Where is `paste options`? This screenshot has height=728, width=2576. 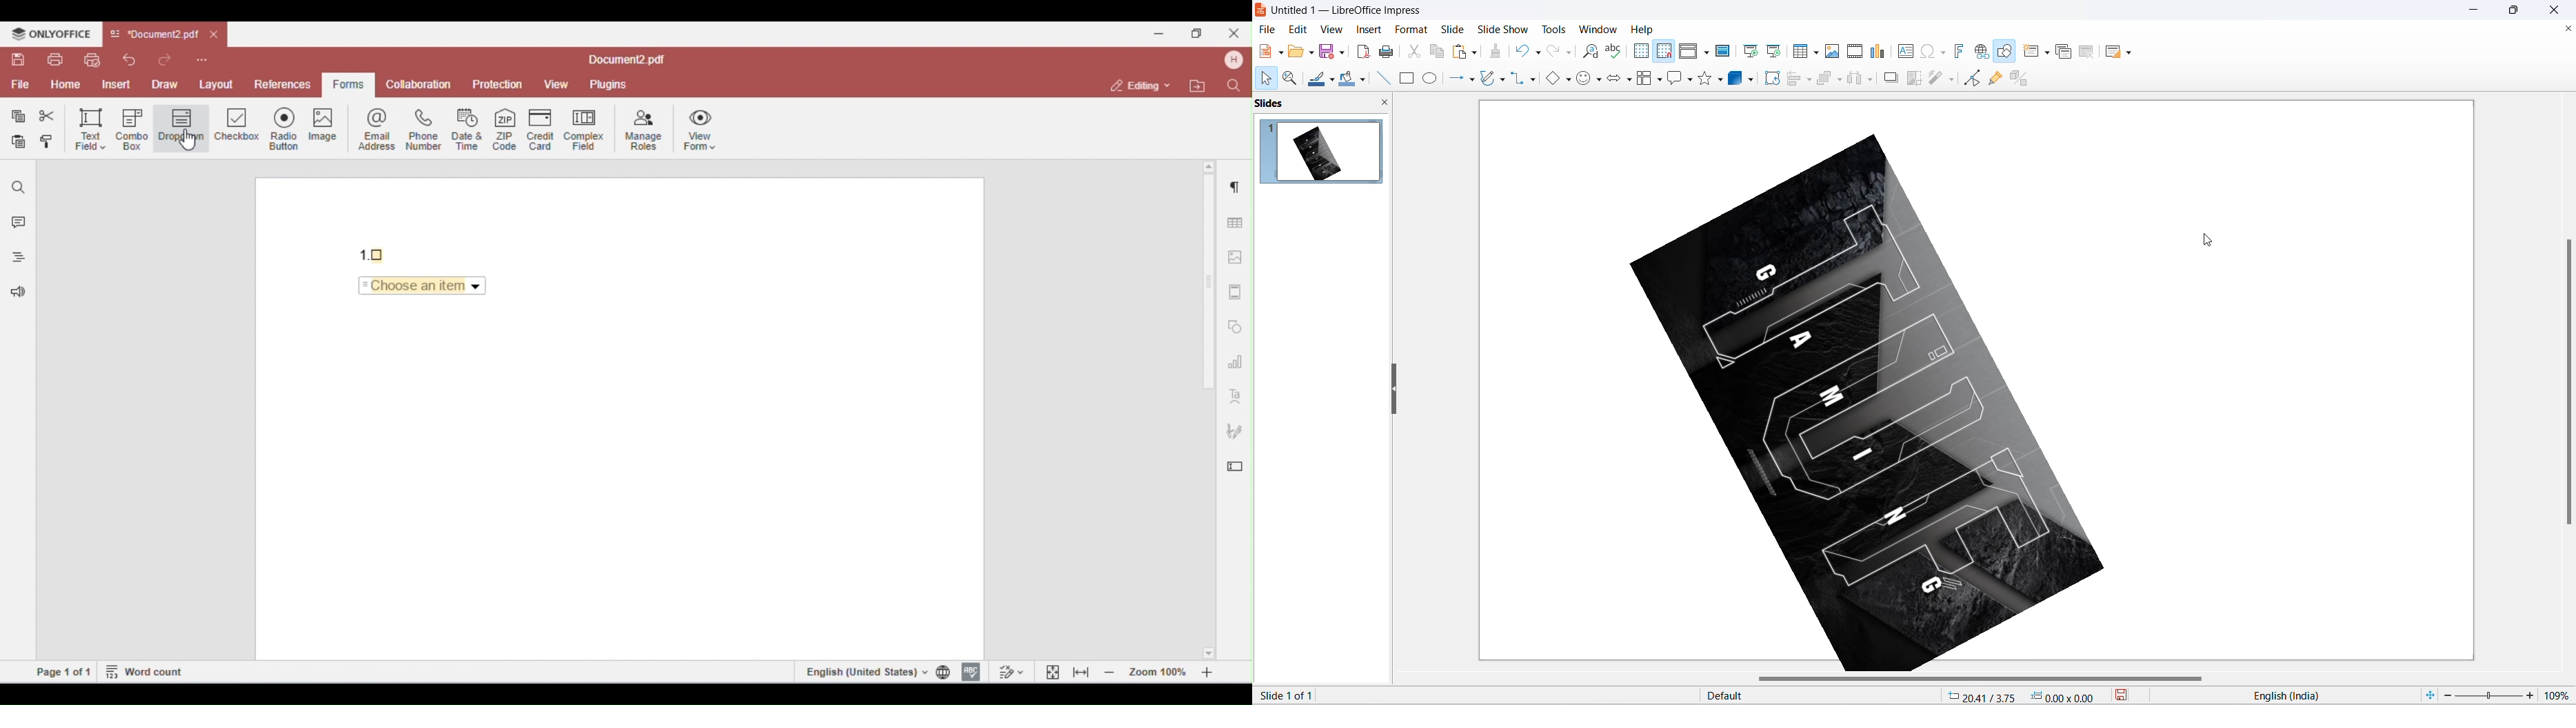
paste options is located at coordinates (1473, 50).